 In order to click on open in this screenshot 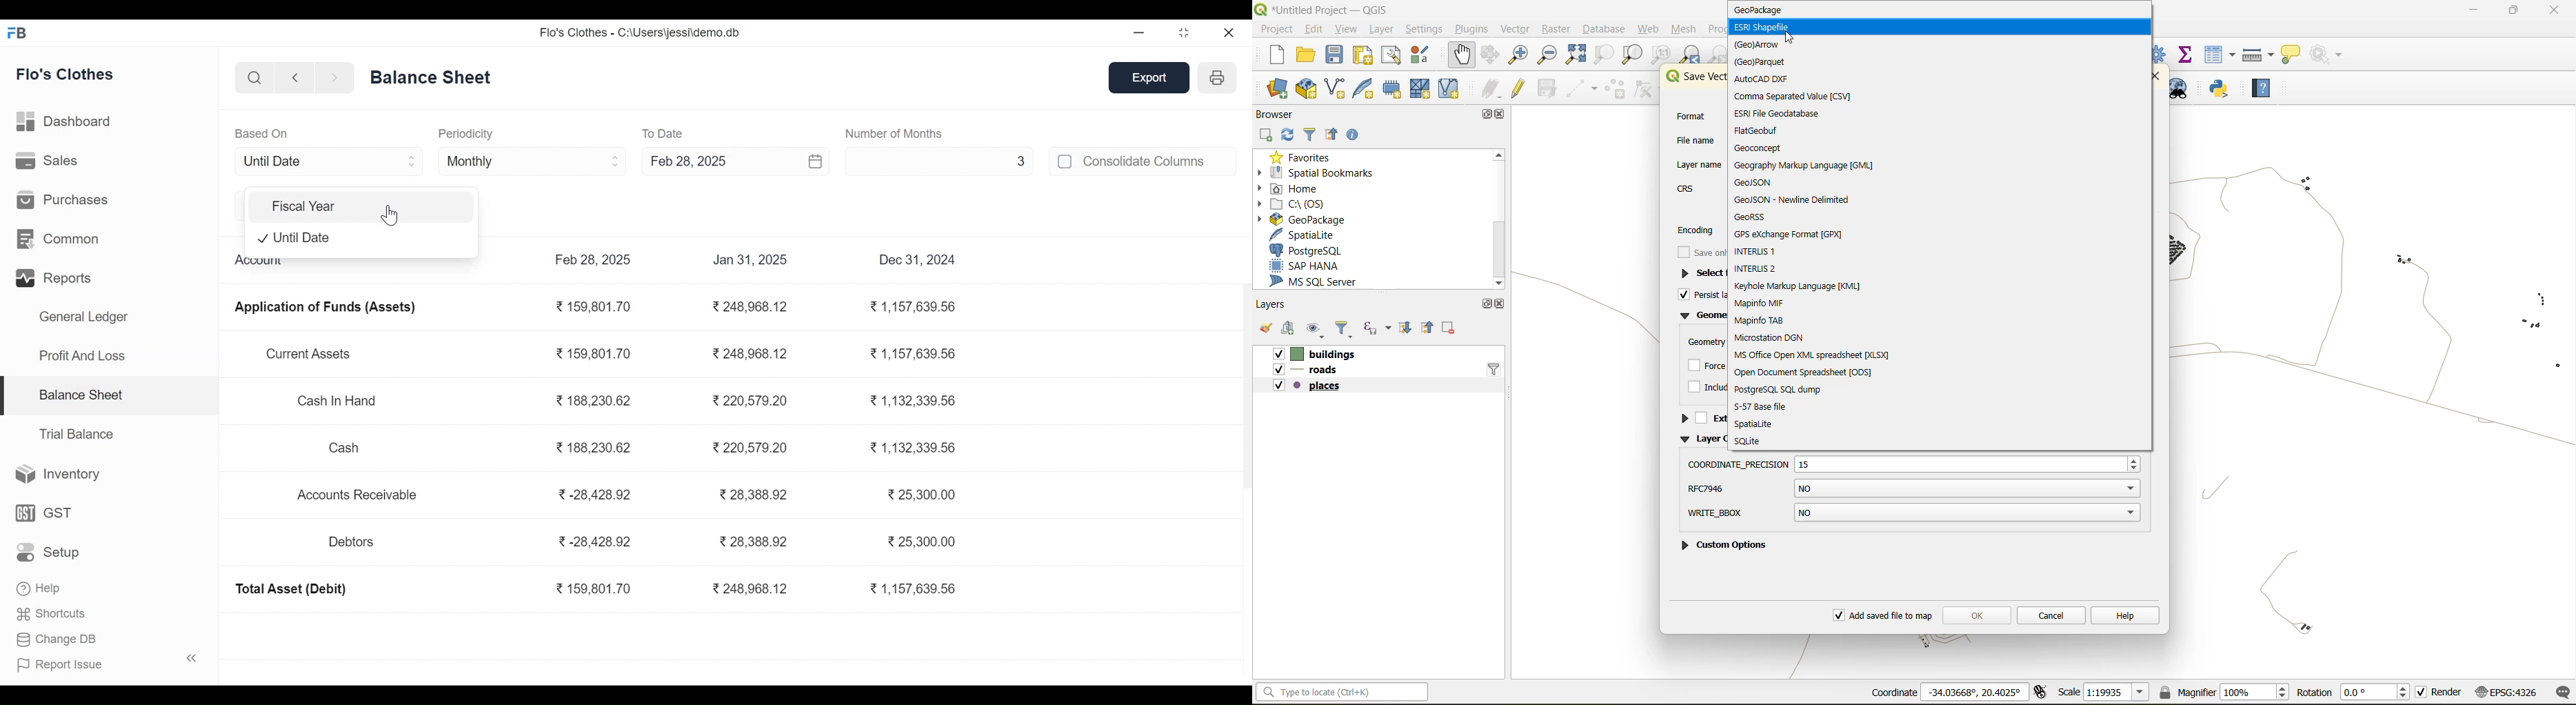, I will do `click(1266, 329)`.